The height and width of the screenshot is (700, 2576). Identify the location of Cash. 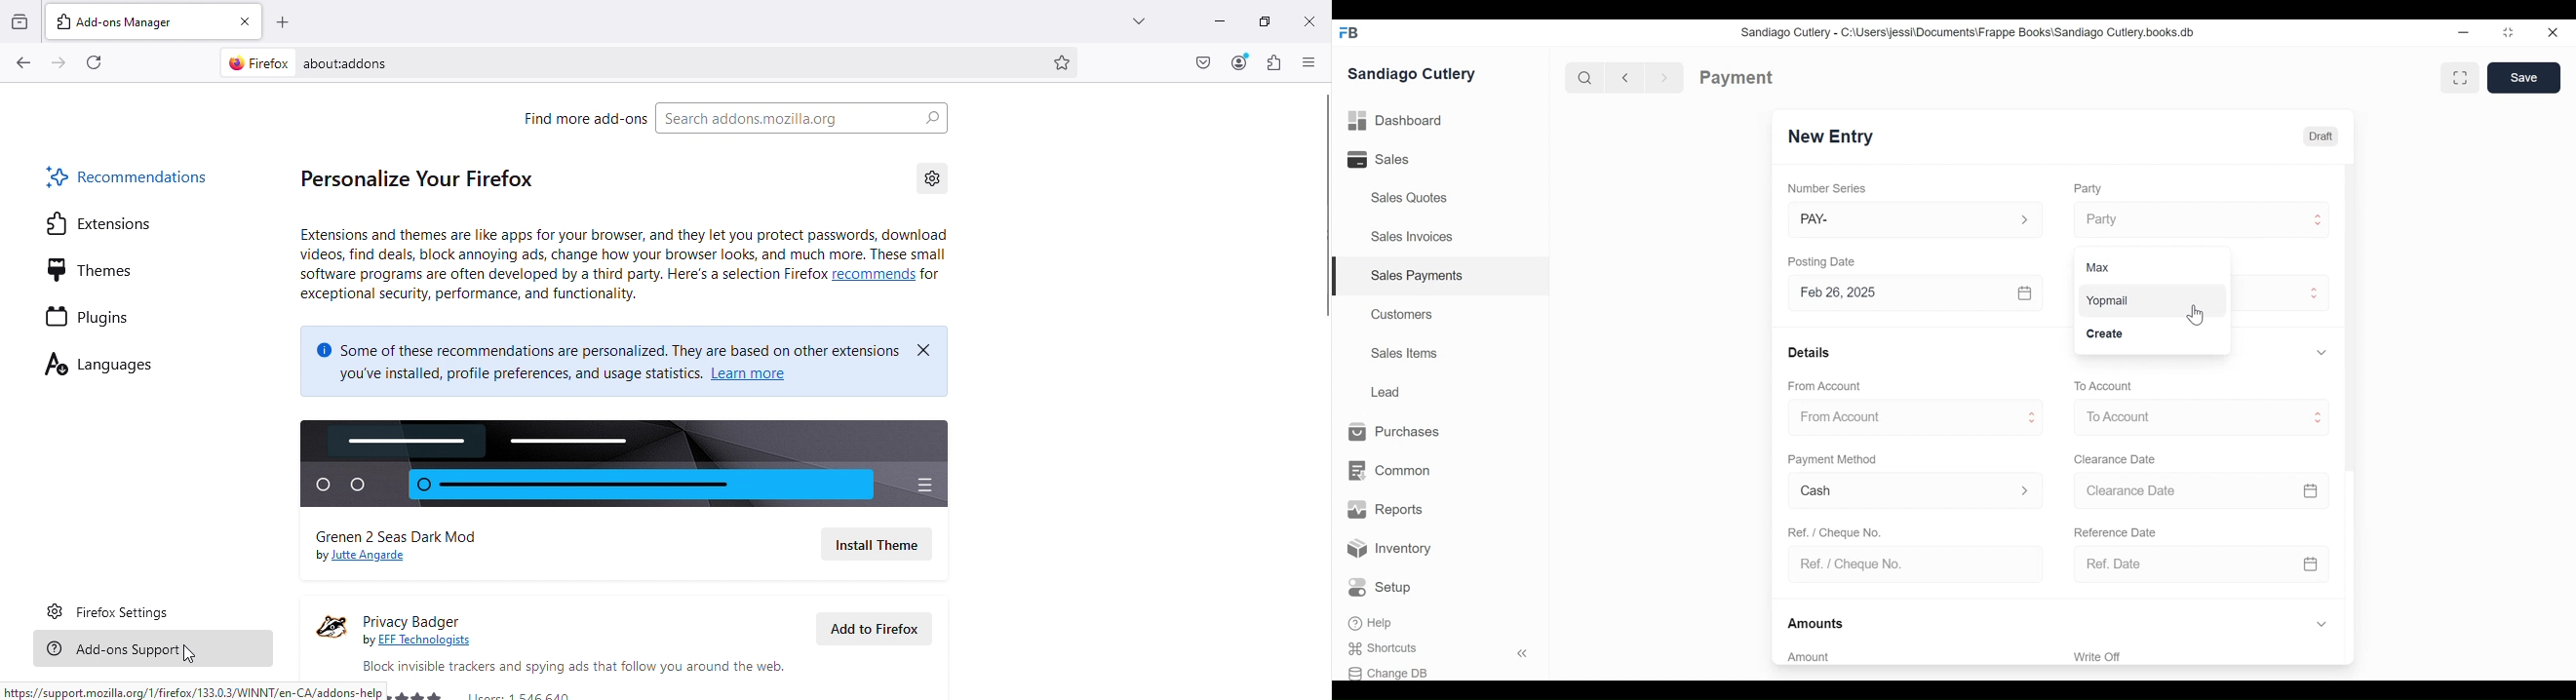
(1900, 491).